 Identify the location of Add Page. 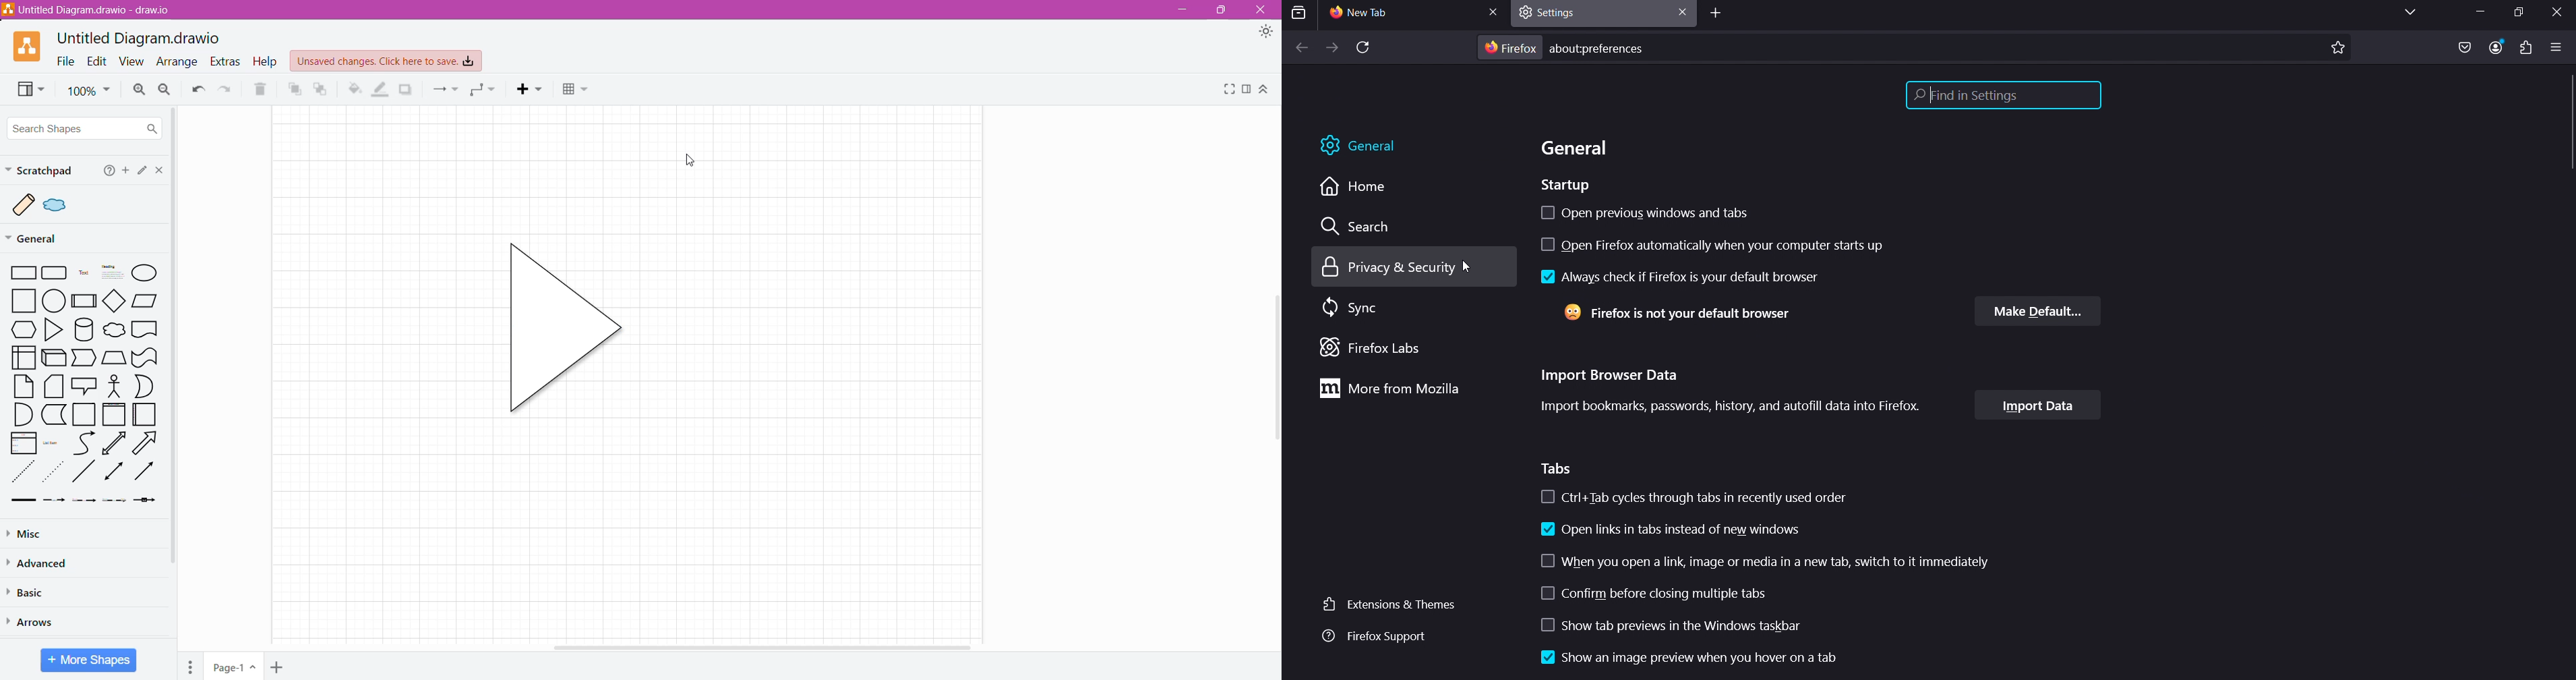
(278, 665).